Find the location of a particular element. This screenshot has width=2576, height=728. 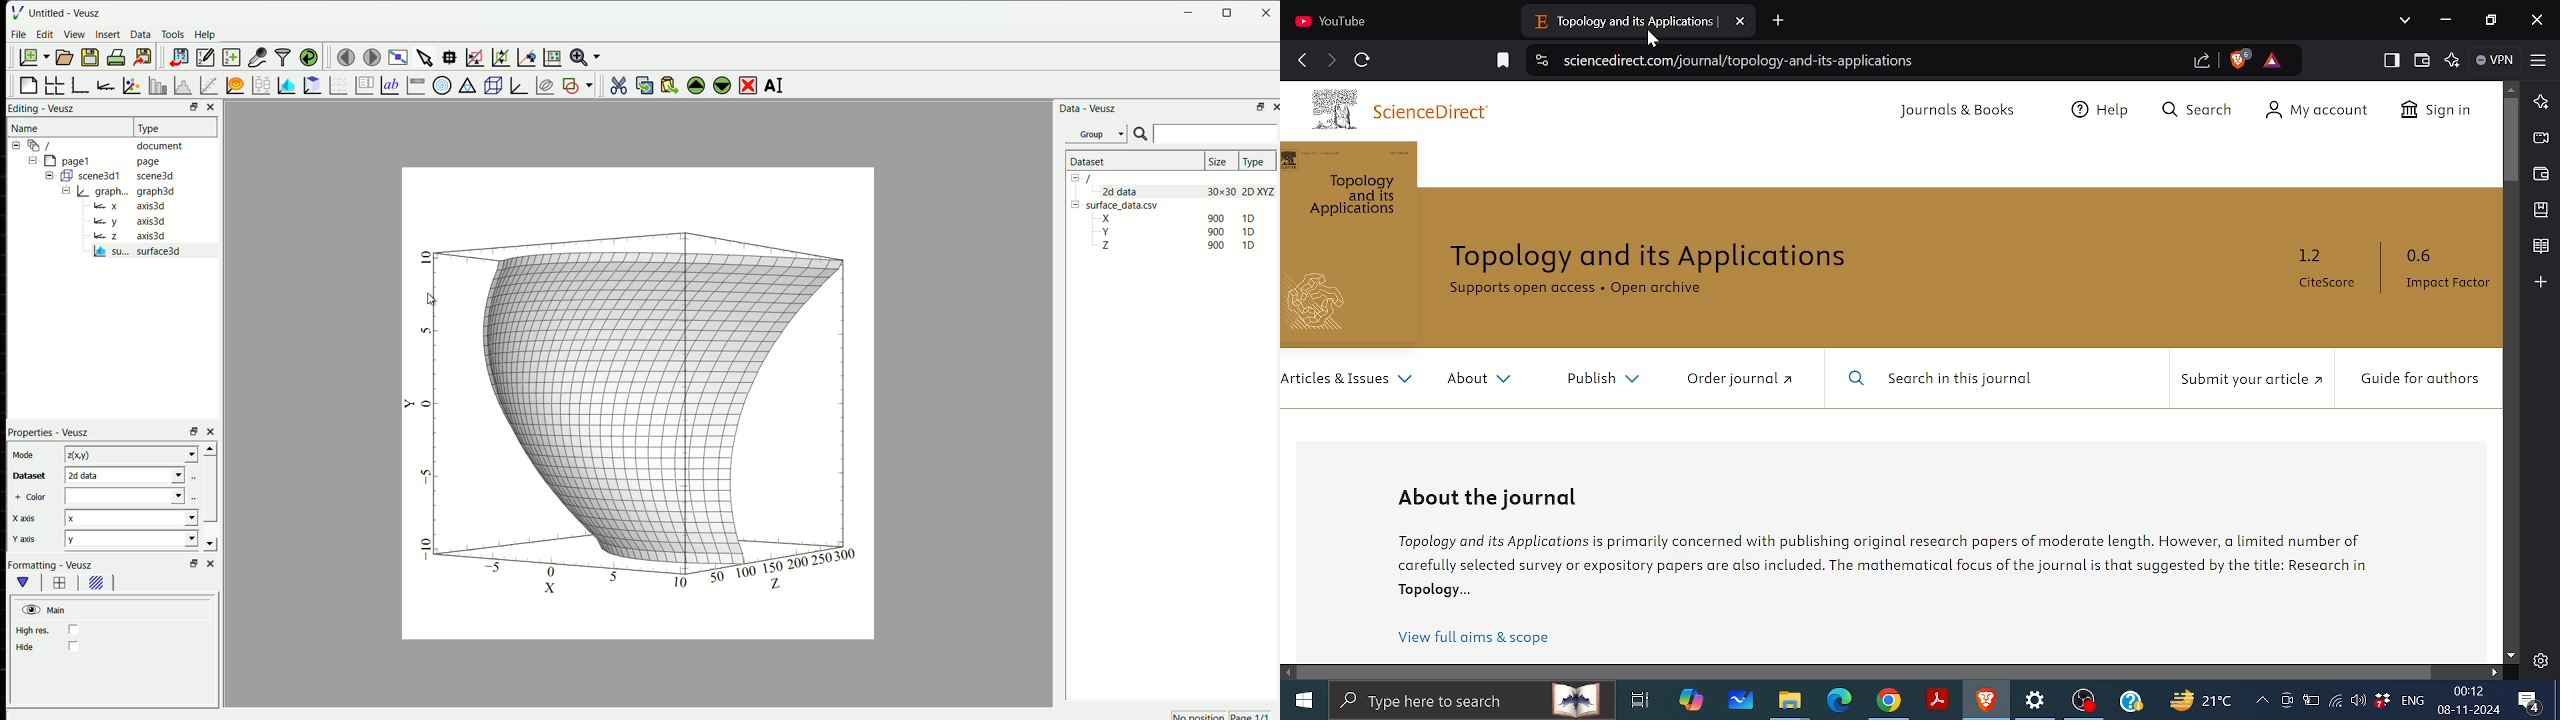

delete is located at coordinates (748, 86).